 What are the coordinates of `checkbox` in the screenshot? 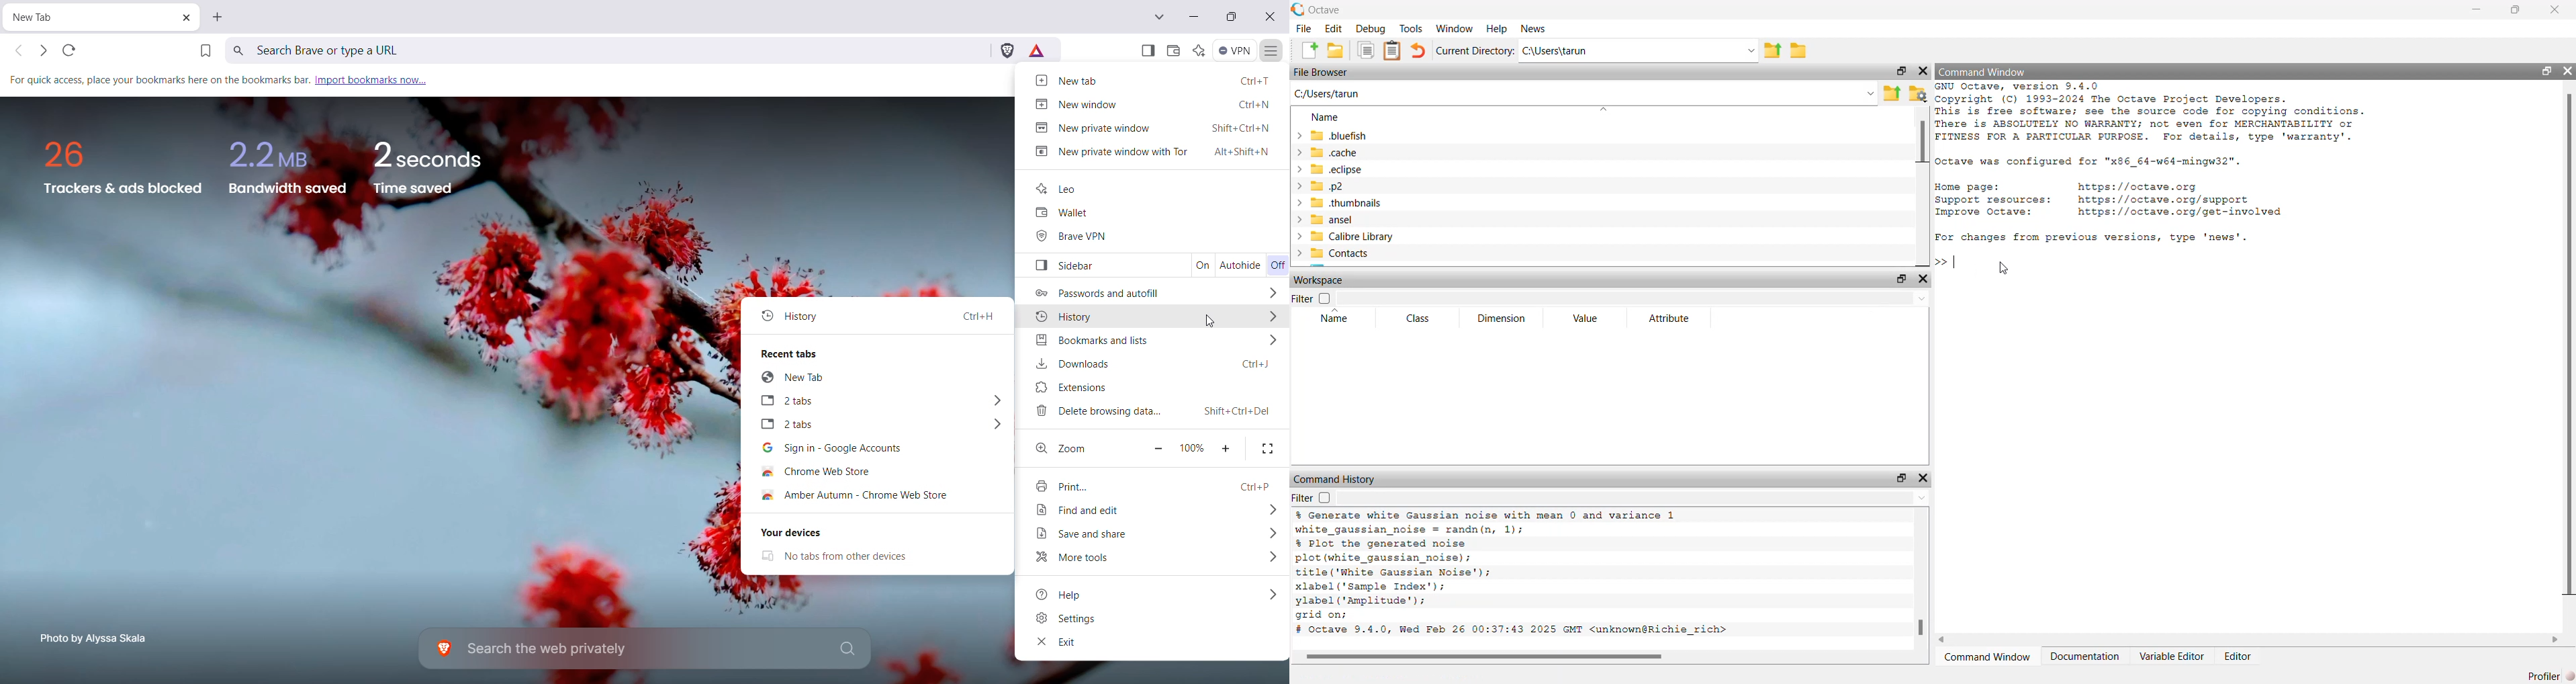 It's located at (1328, 498).